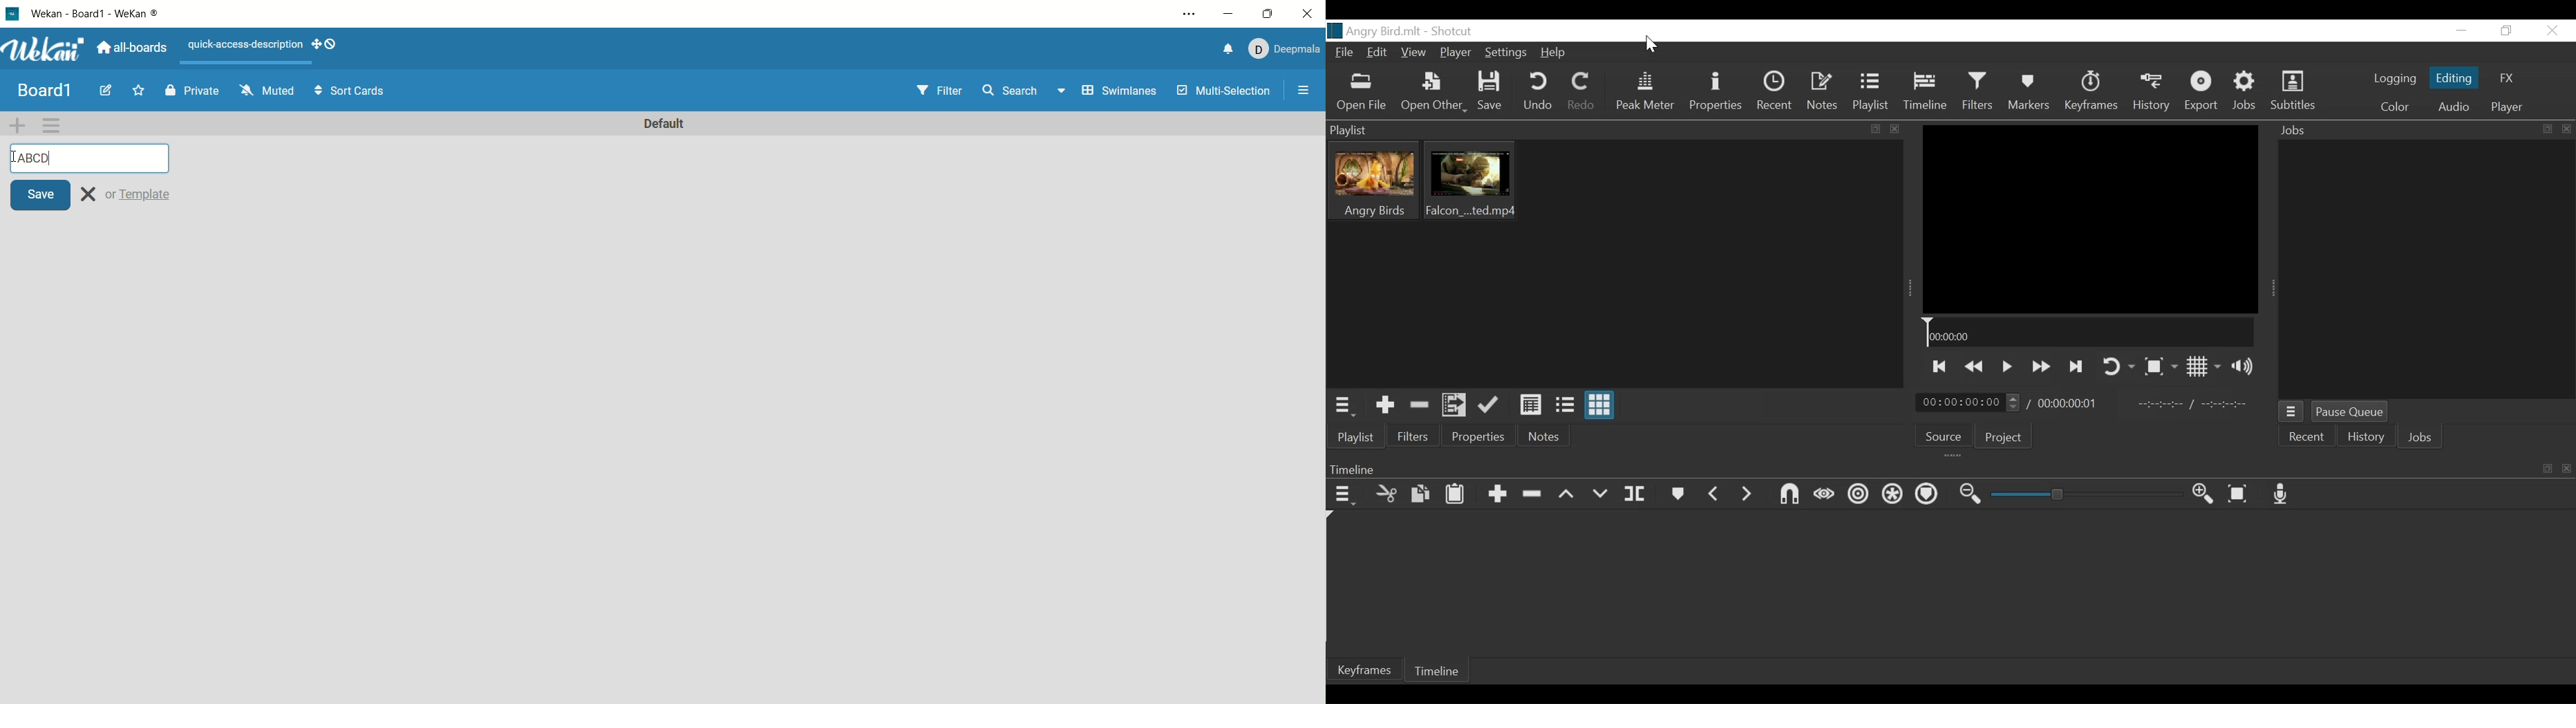 The width and height of the screenshot is (2576, 728). What do you see at coordinates (2242, 494) in the screenshot?
I see `Zoom timeline to fit` at bounding box center [2242, 494].